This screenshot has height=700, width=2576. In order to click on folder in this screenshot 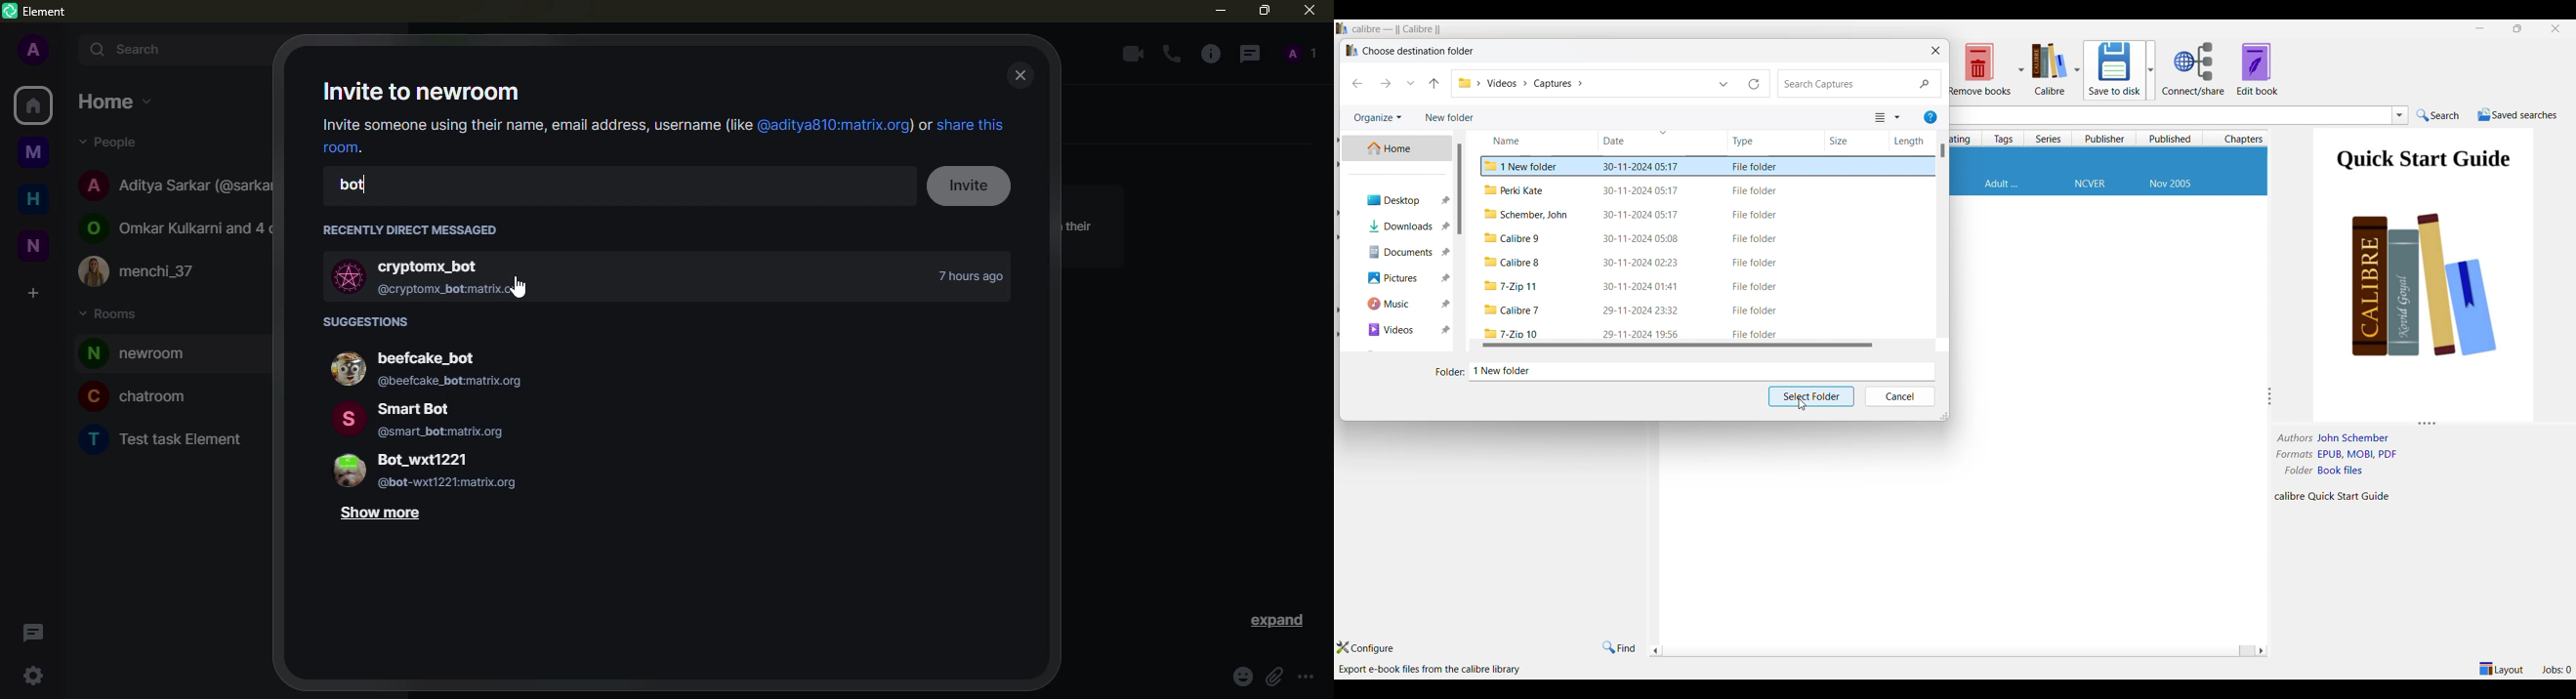, I will do `click(1512, 332)`.